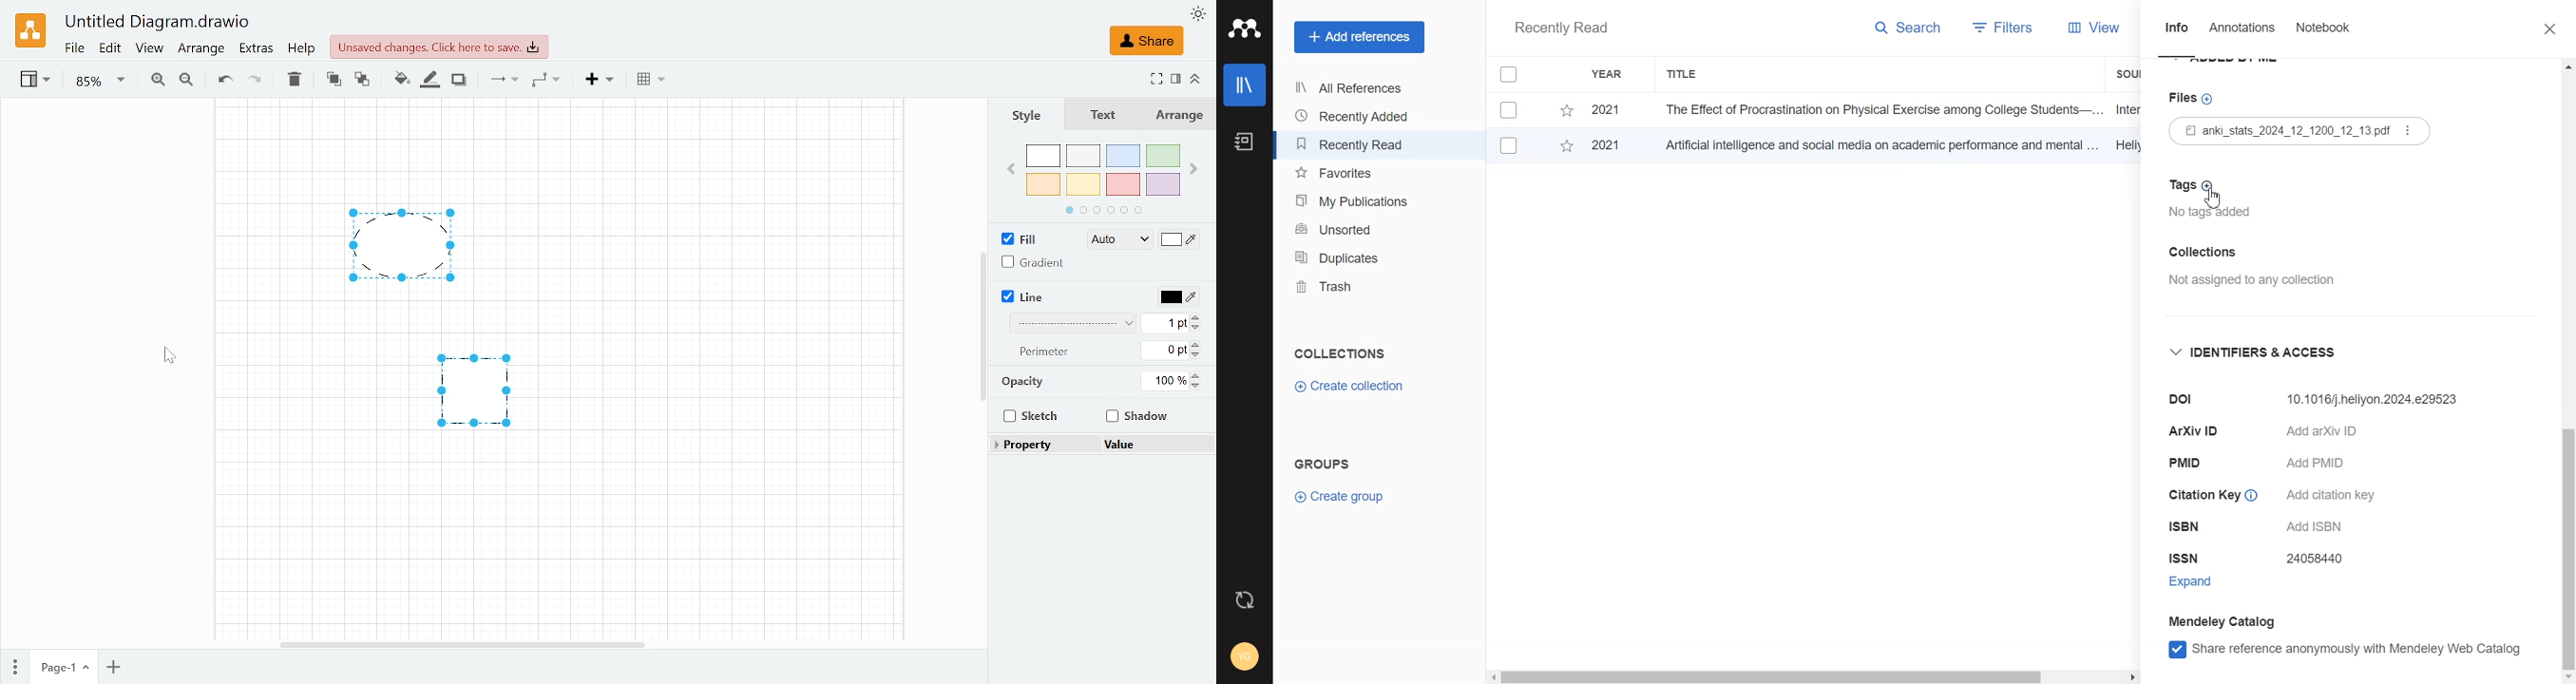  Describe the element at coordinates (1165, 381) in the screenshot. I see `Opacity` at that location.